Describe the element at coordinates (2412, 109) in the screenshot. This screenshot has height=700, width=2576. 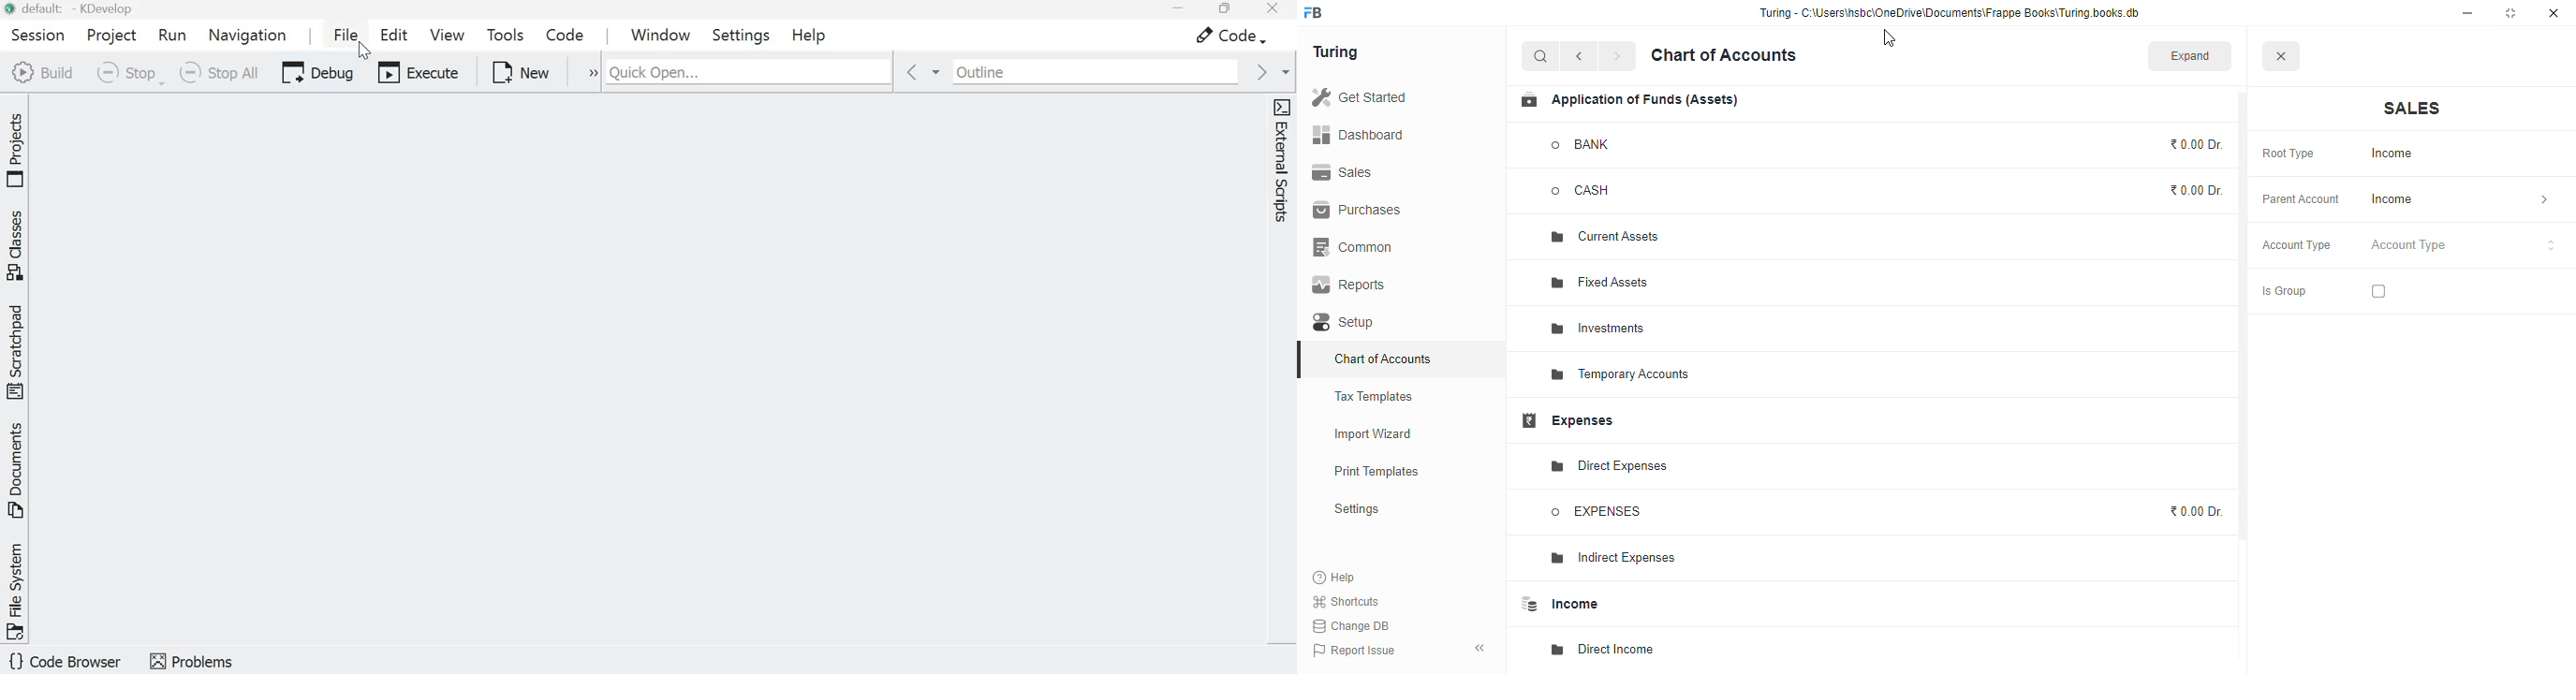
I see `sales` at that location.